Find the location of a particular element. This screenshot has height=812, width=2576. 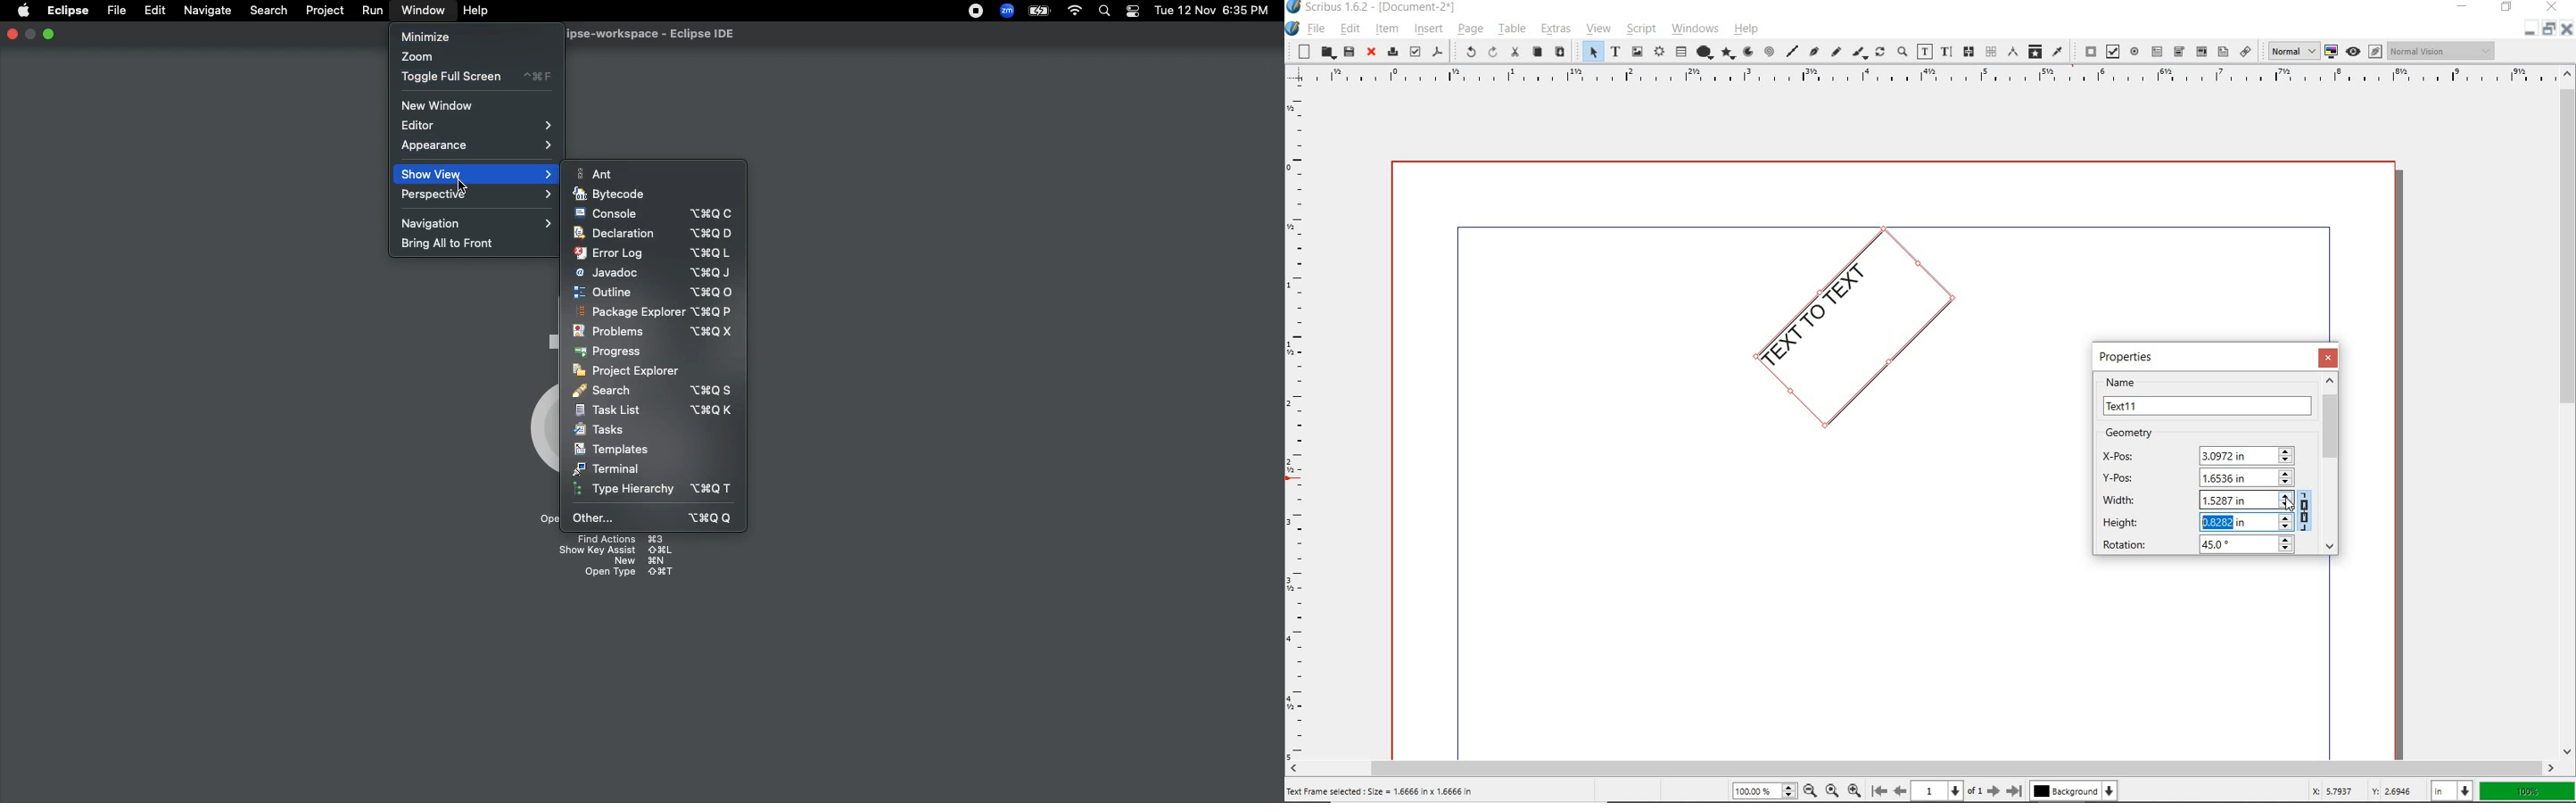

link text frames is located at coordinates (1969, 52).